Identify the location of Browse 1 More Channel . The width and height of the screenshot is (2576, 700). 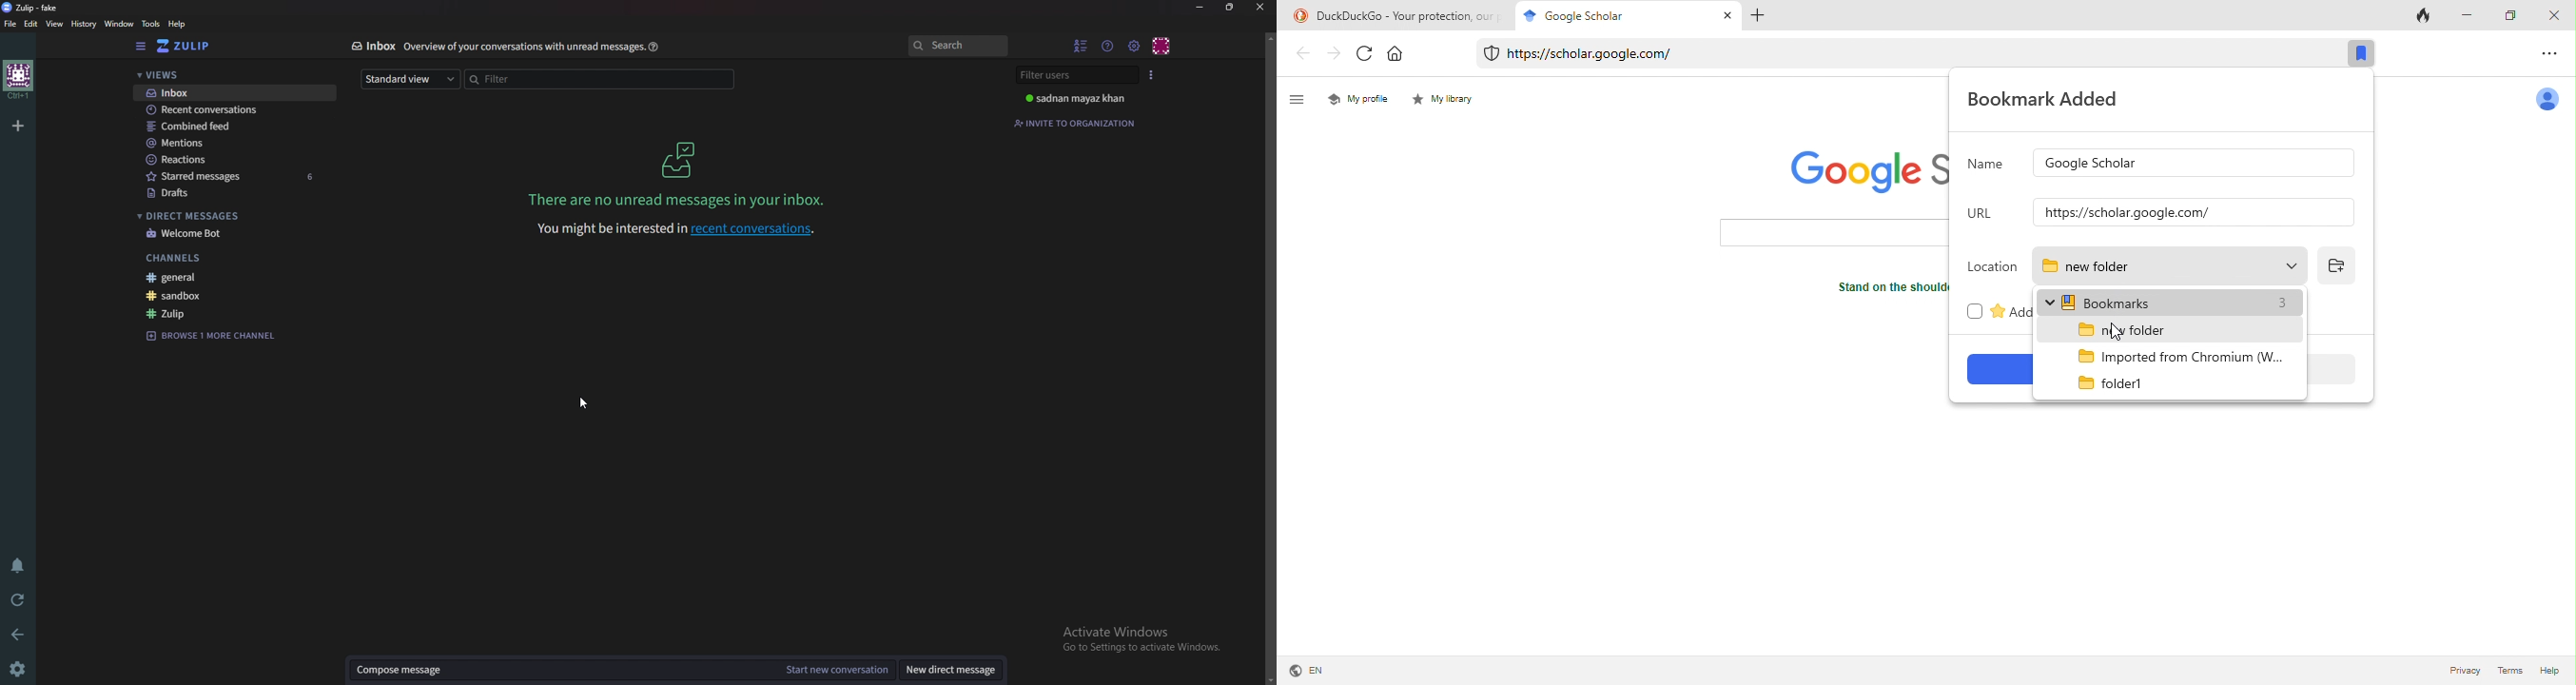
(209, 334).